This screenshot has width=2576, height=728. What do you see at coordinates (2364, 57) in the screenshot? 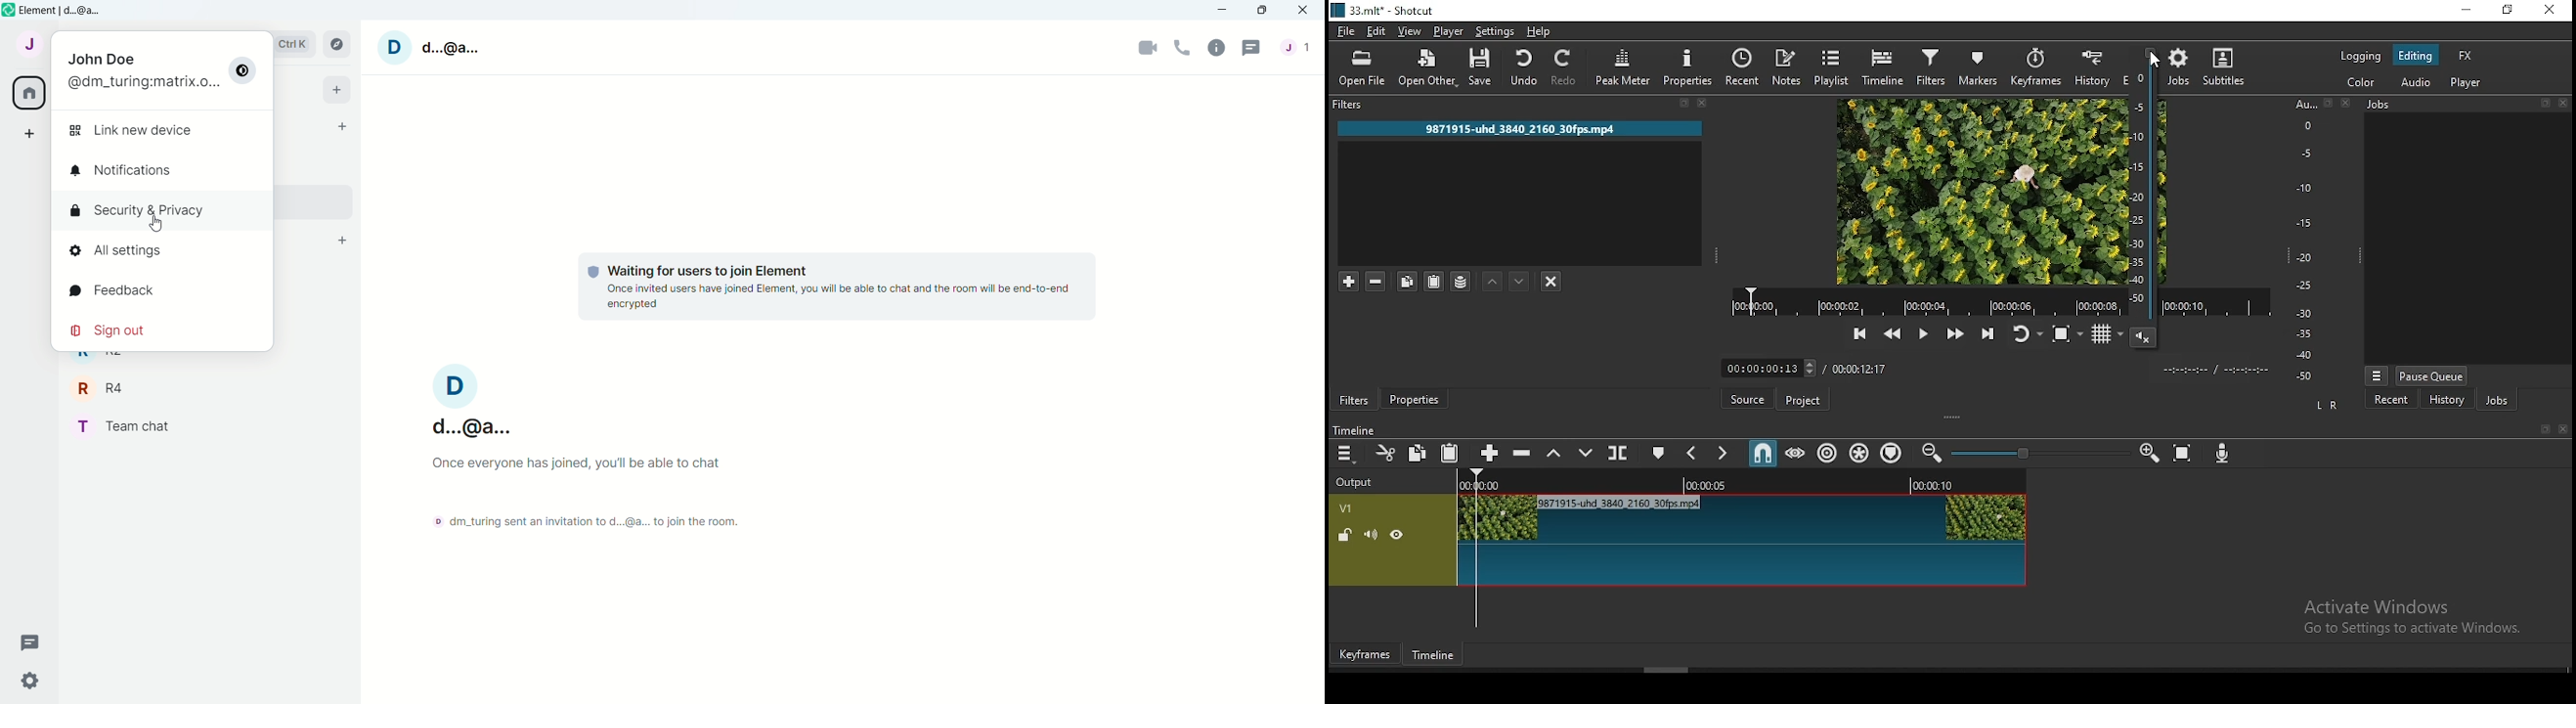
I see `logging` at bounding box center [2364, 57].